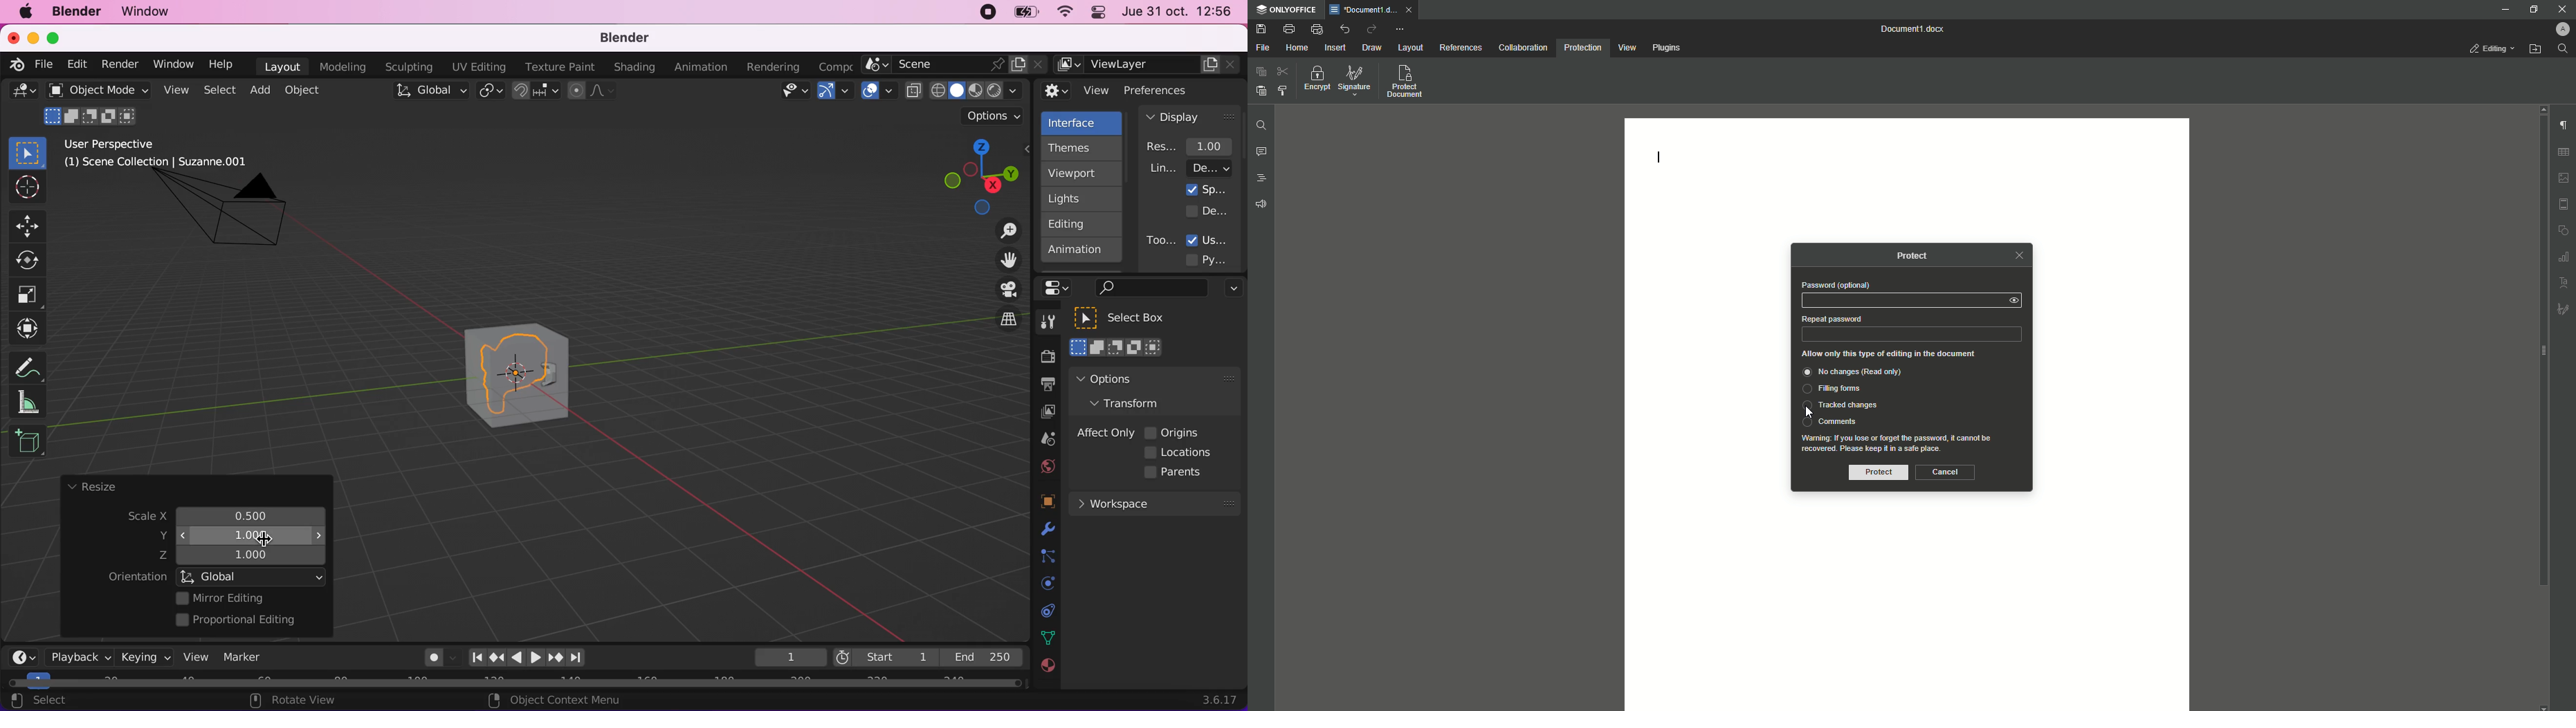 The image size is (2576, 728). What do you see at coordinates (305, 90) in the screenshot?
I see `object` at bounding box center [305, 90].